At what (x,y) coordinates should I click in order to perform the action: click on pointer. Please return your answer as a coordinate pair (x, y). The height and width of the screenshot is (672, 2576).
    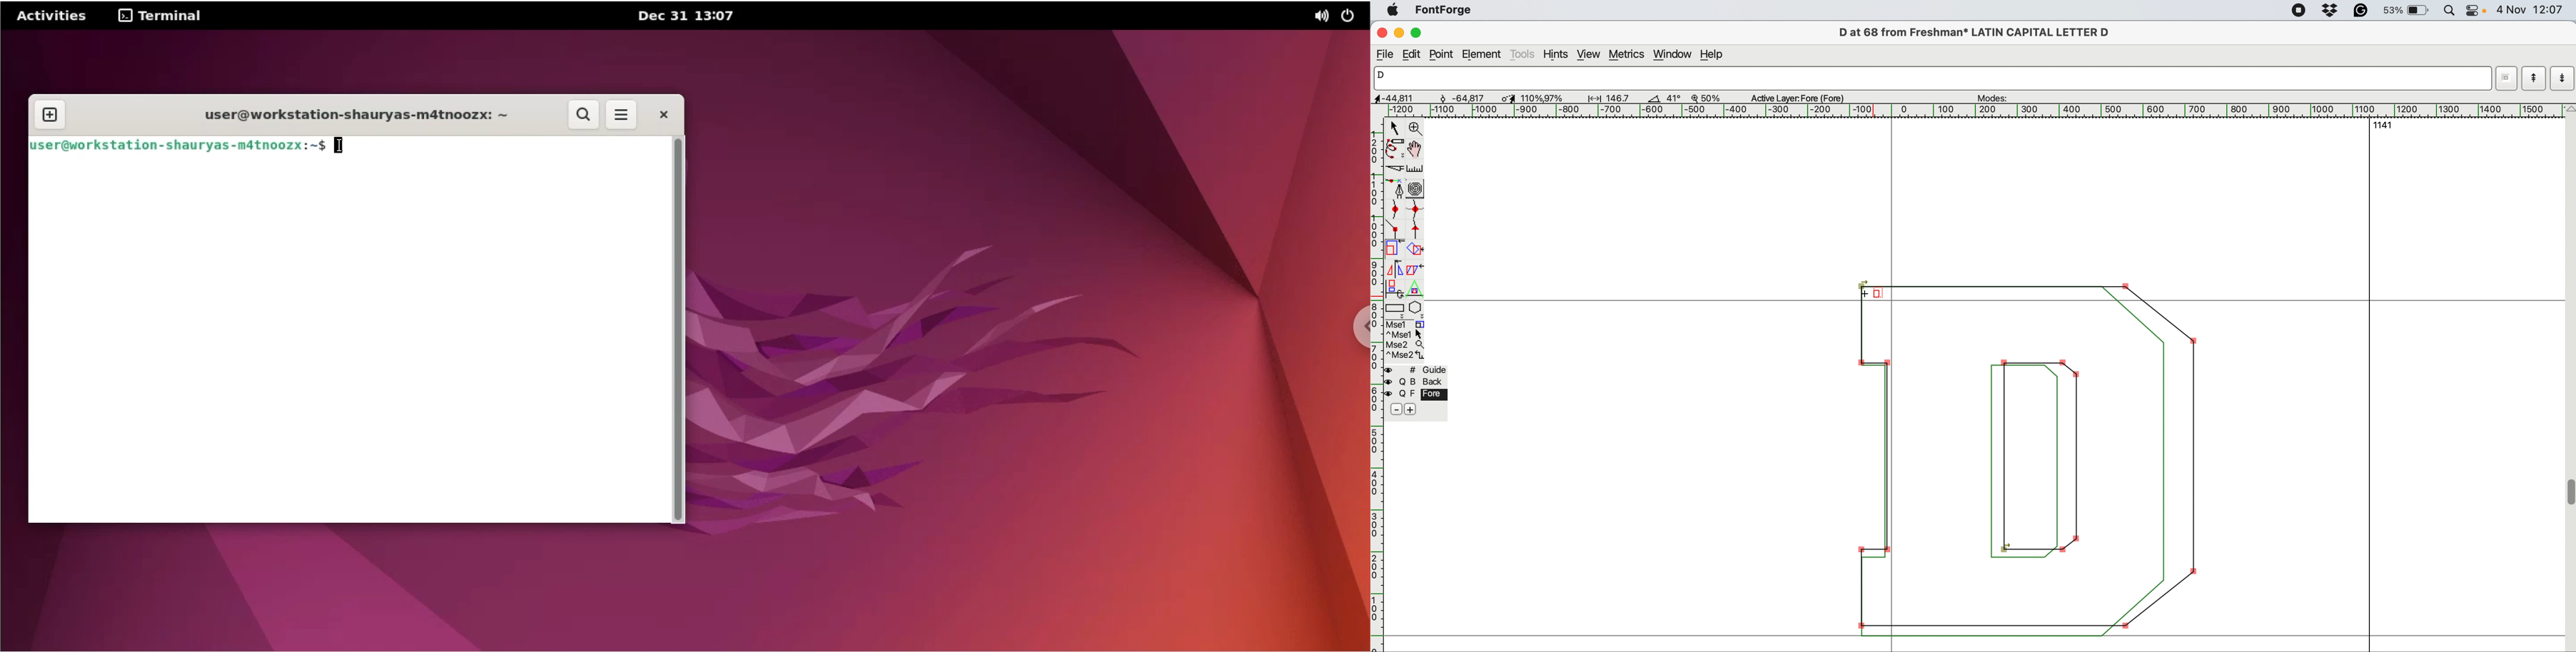
    Looking at the image, I should click on (1396, 128).